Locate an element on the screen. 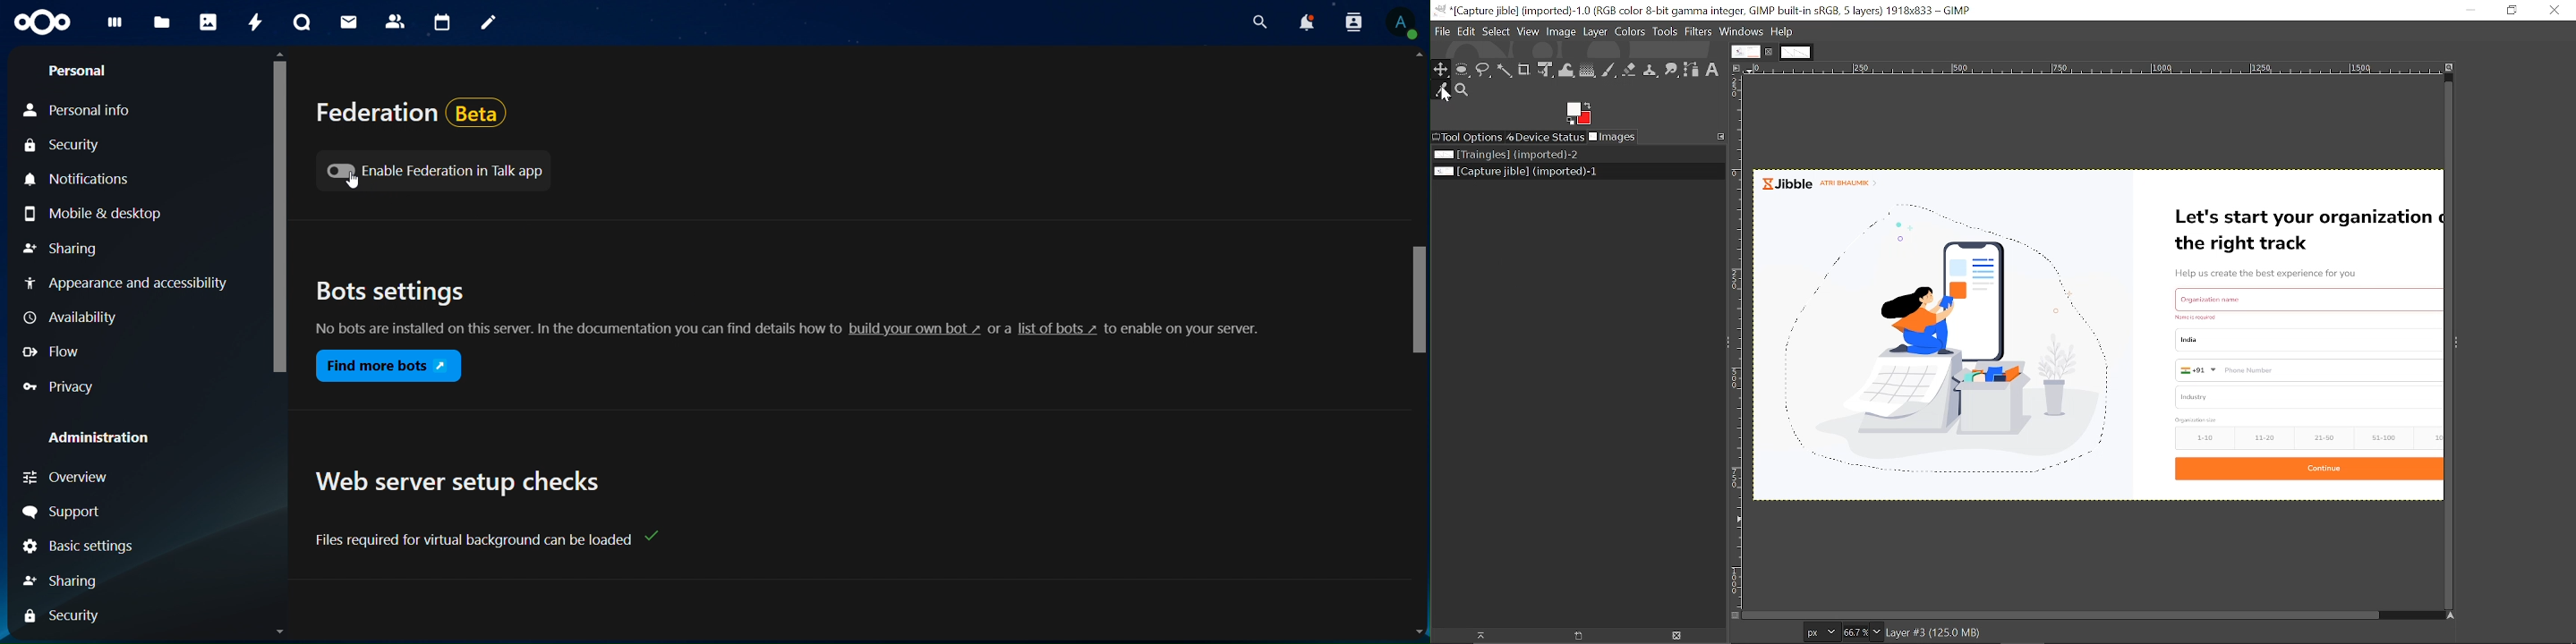 The width and height of the screenshot is (2576, 644). Filters is located at coordinates (1698, 32).